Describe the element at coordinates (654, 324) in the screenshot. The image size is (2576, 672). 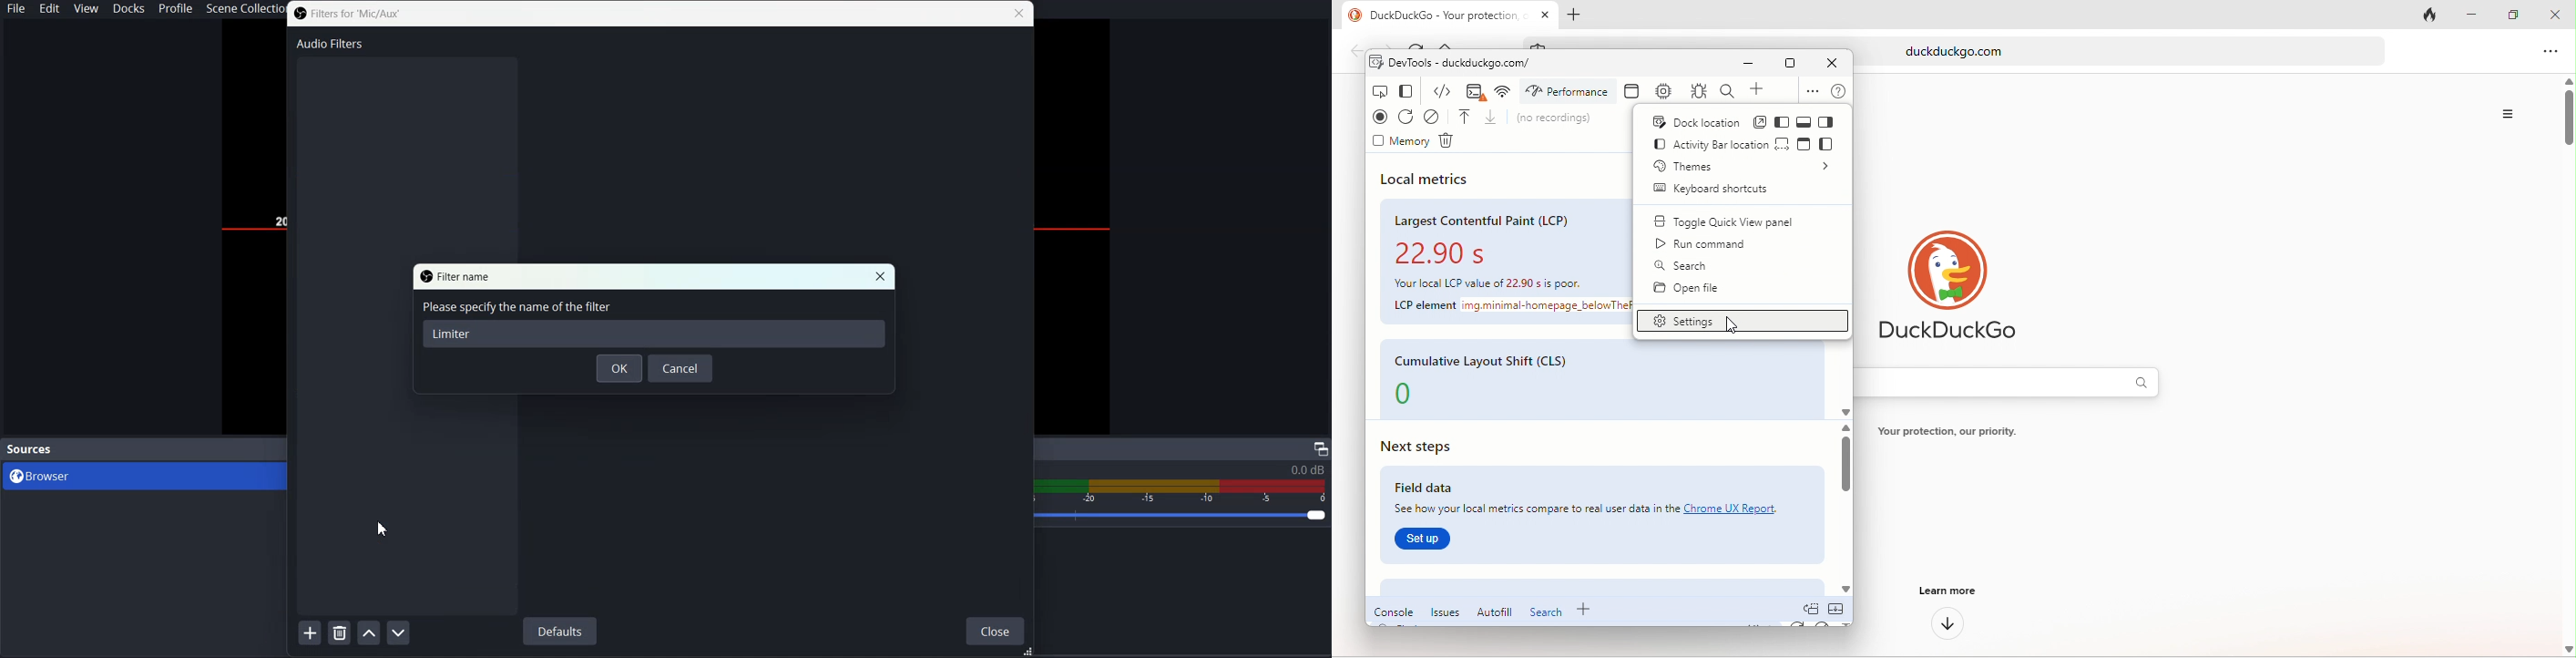
I see `Enter Filter name` at that location.